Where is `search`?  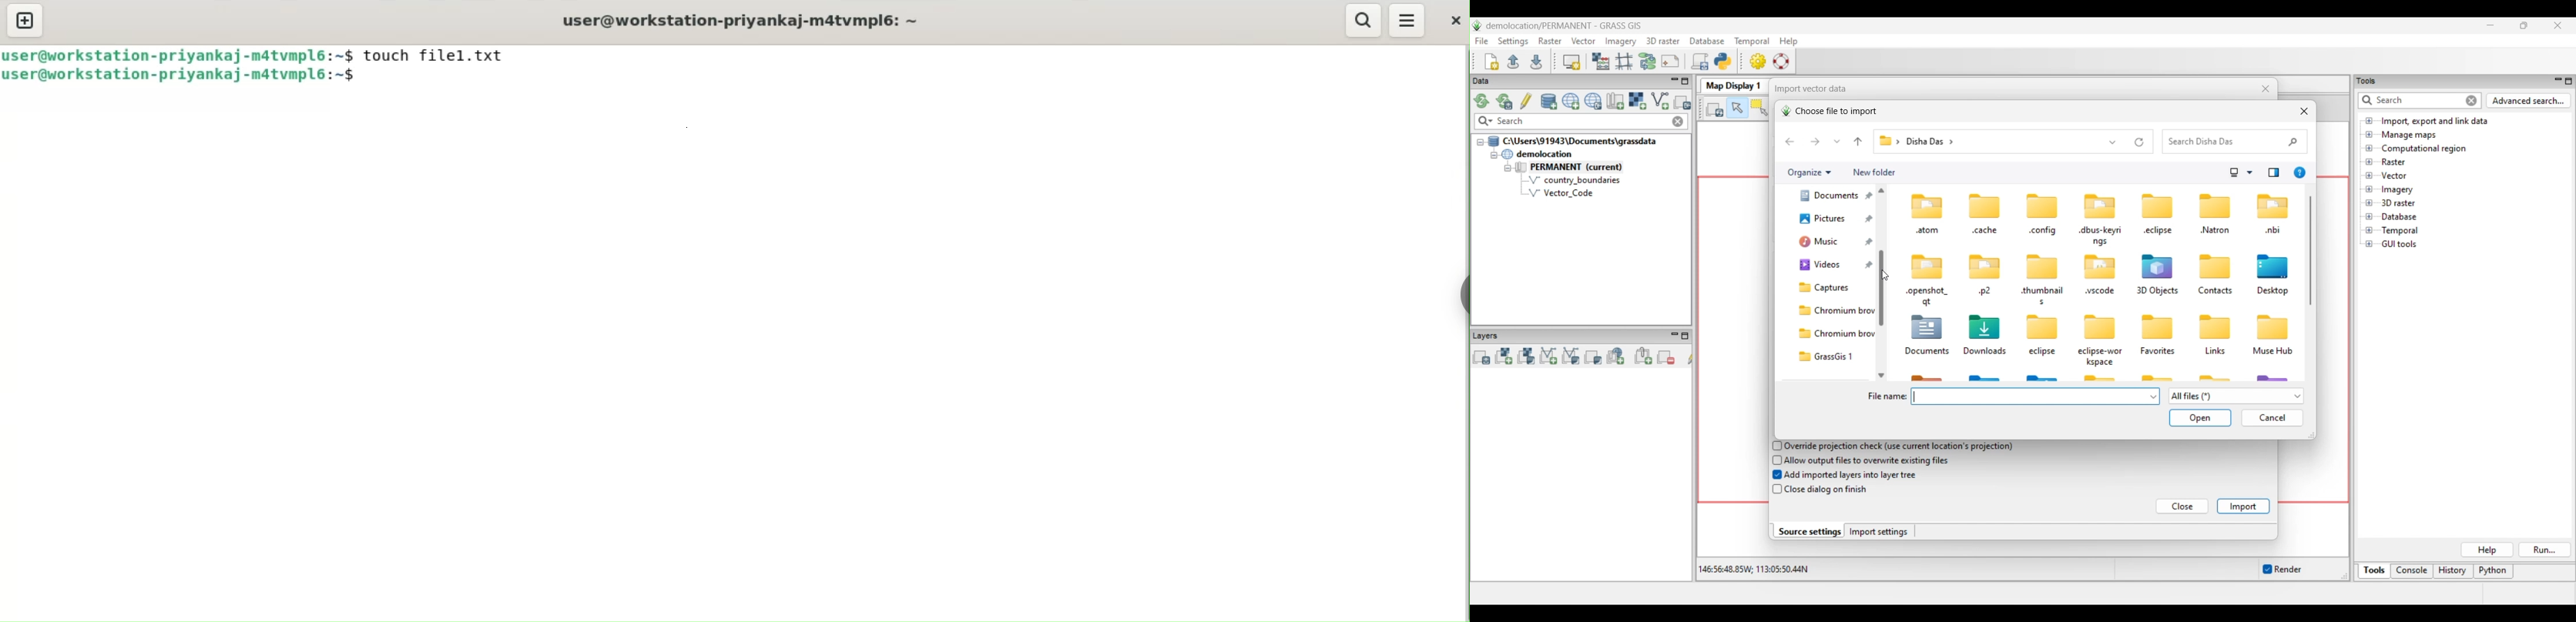
search is located at coordinates (1365, 21).